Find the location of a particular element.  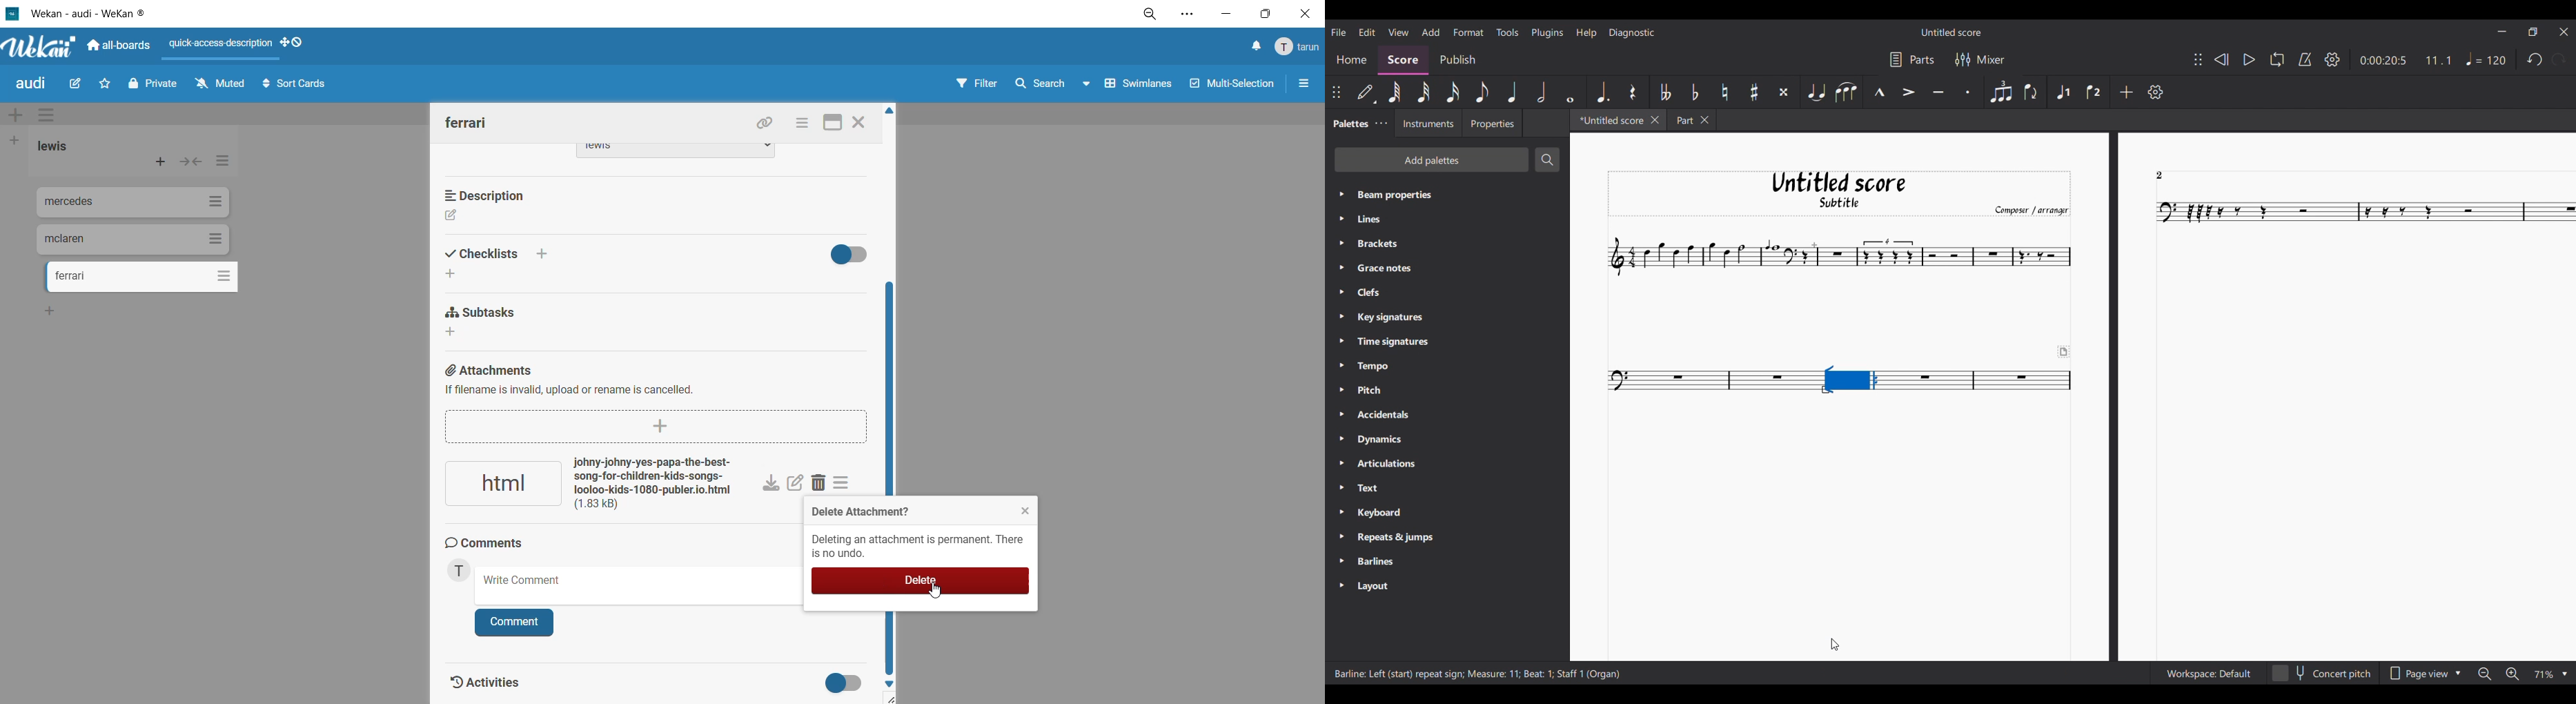

Tie is located at coordinates (1816, 91).